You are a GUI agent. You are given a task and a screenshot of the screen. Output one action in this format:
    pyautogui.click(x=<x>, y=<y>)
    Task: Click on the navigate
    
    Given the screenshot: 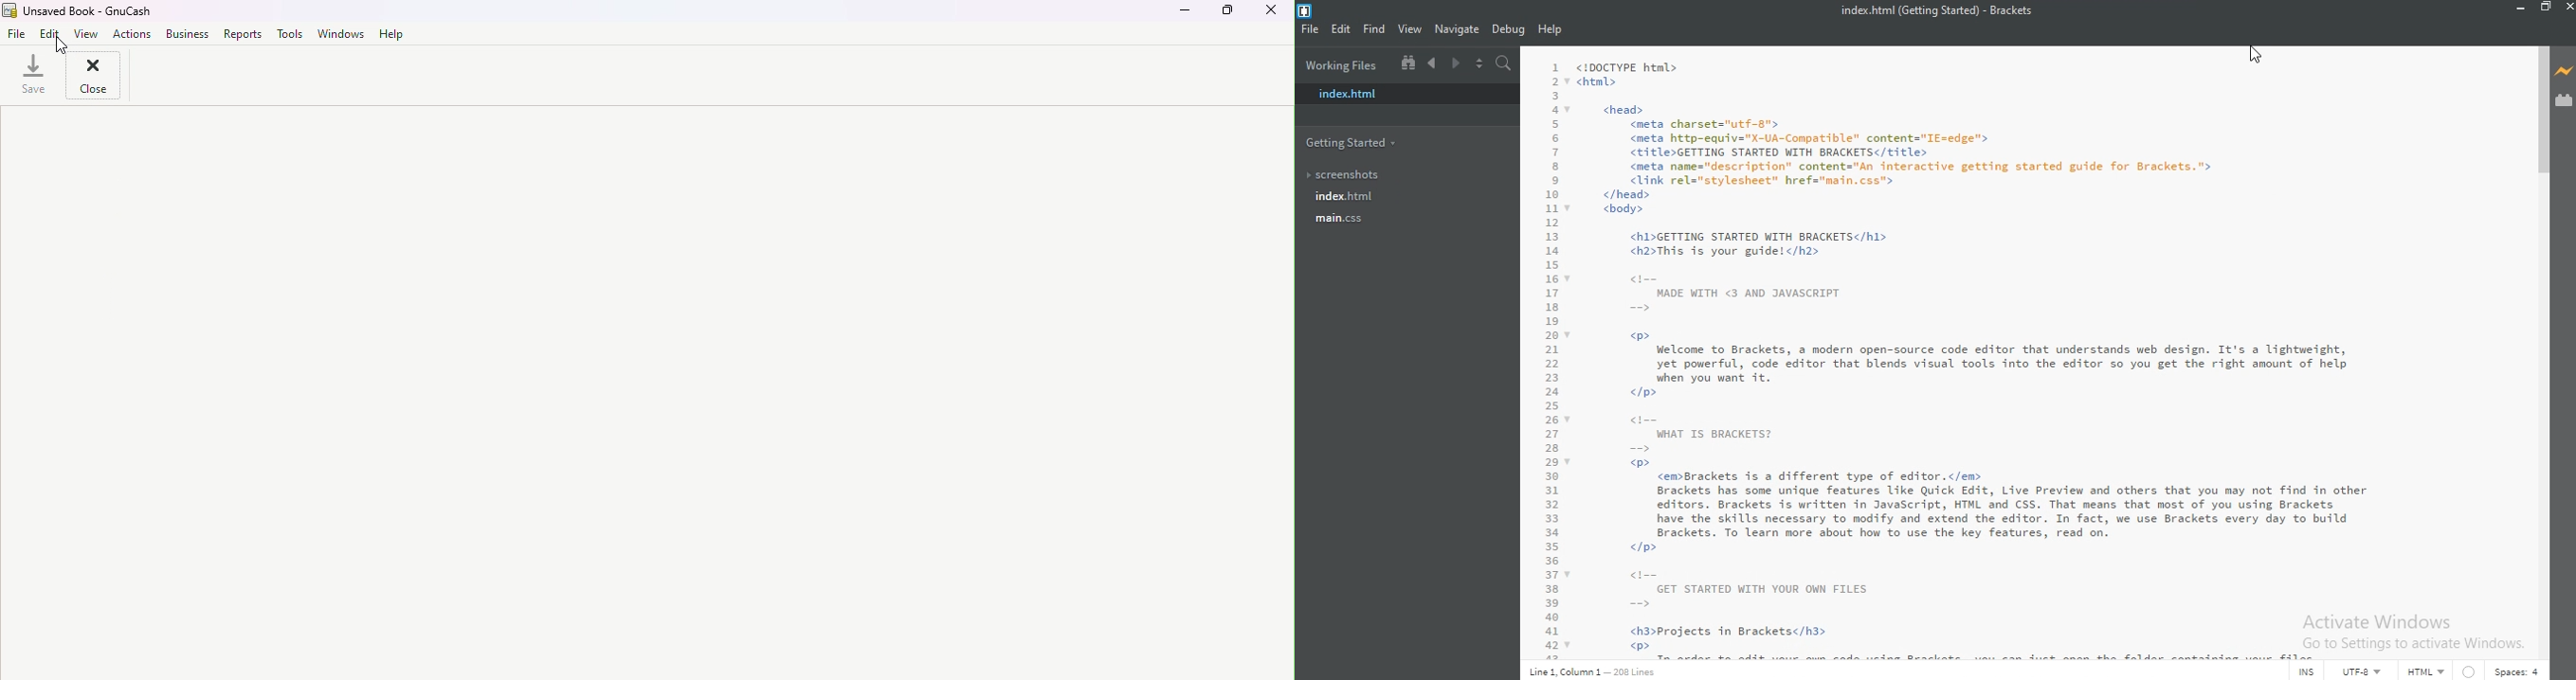 What is the action you would take?
    pyautogui.click(x=1458, y=30)
    